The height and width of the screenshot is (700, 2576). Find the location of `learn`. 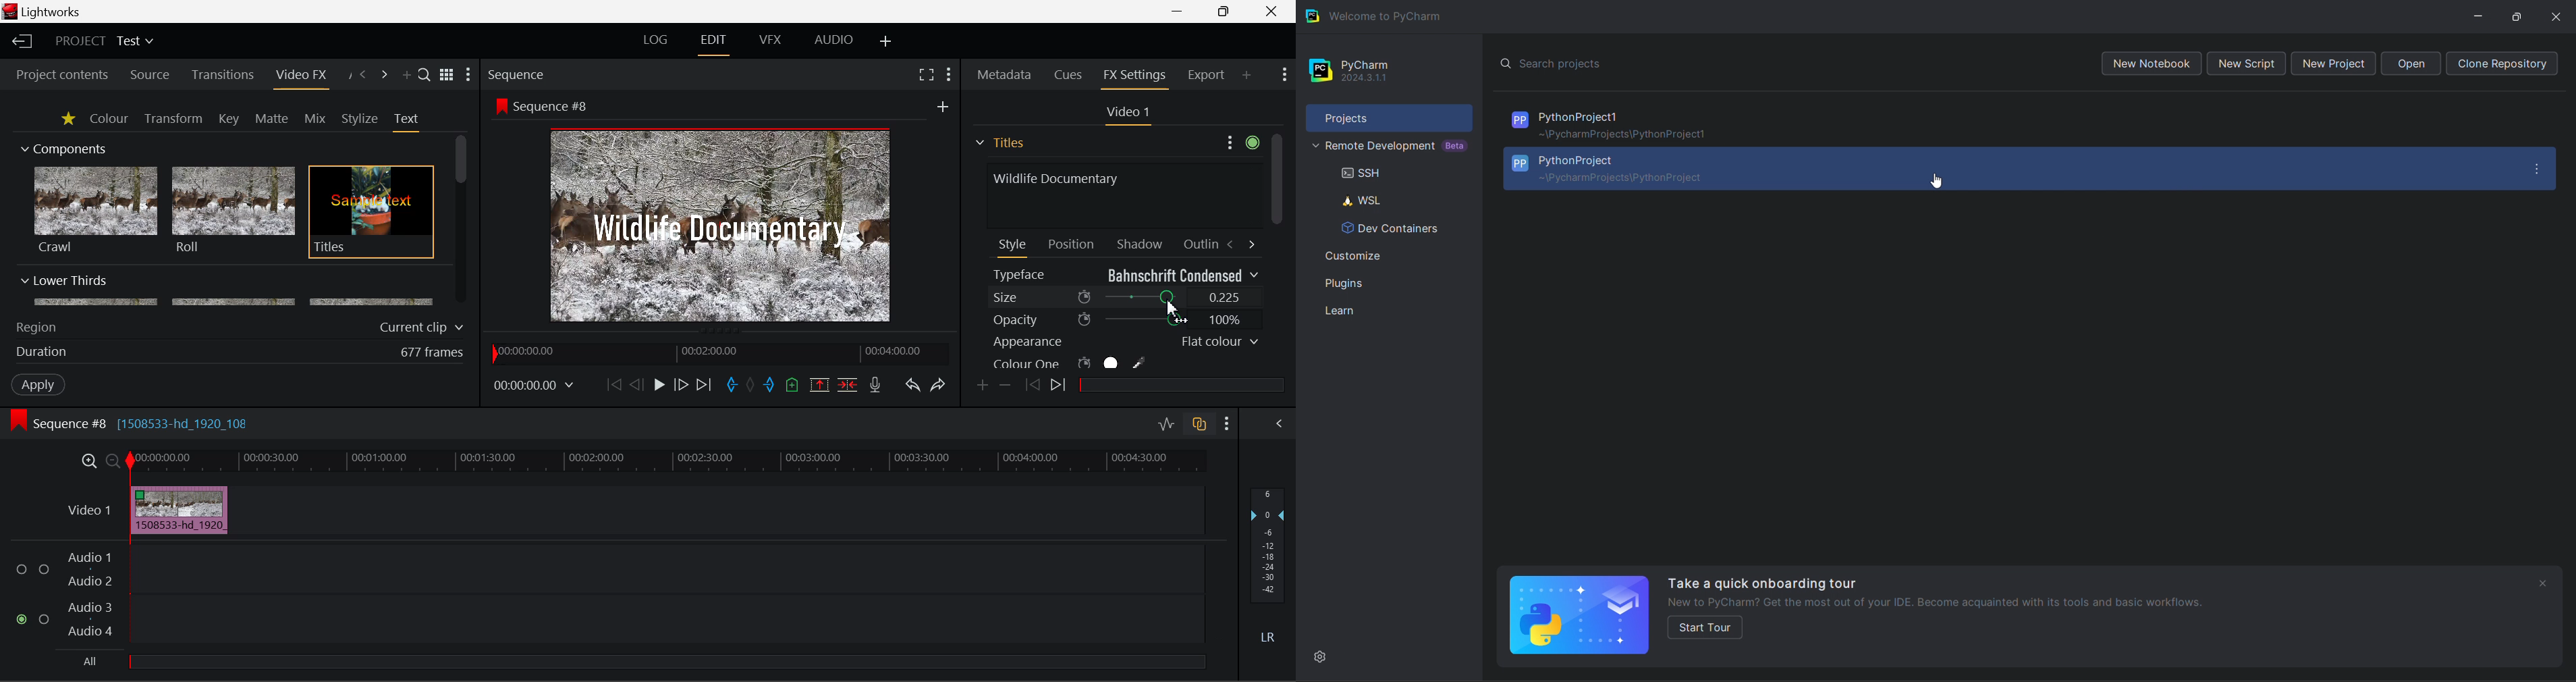

learn is located at coordinates (1394, 311).